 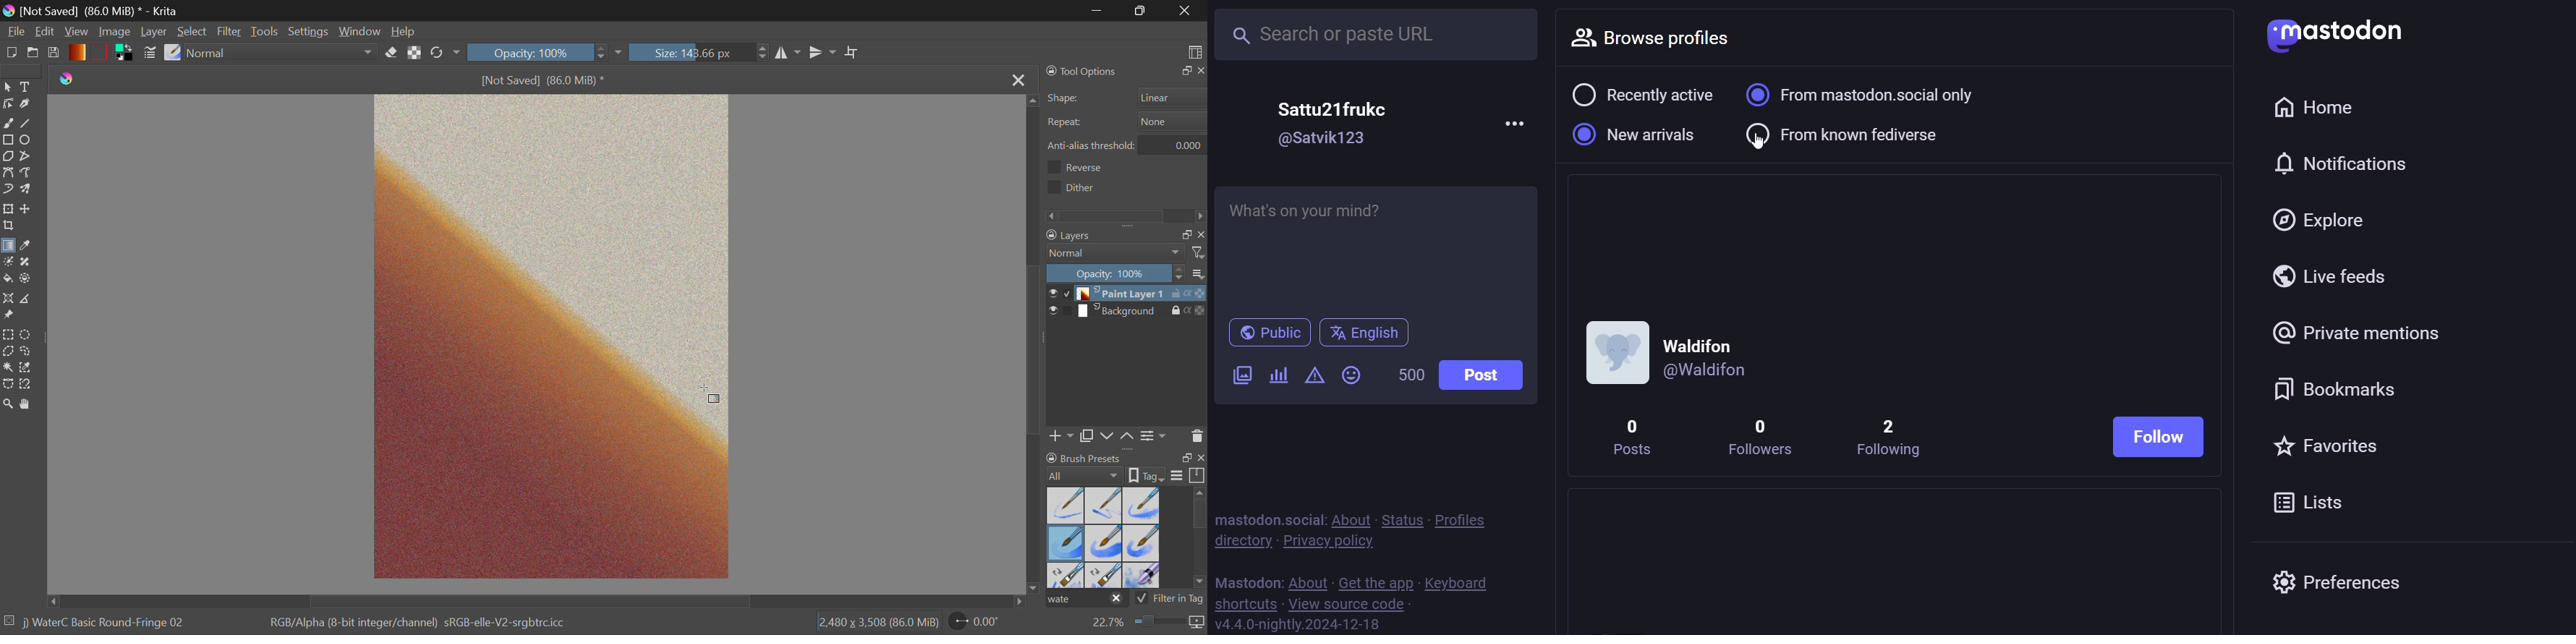 I want to click on shortcut, so click(x=1241, y=605).